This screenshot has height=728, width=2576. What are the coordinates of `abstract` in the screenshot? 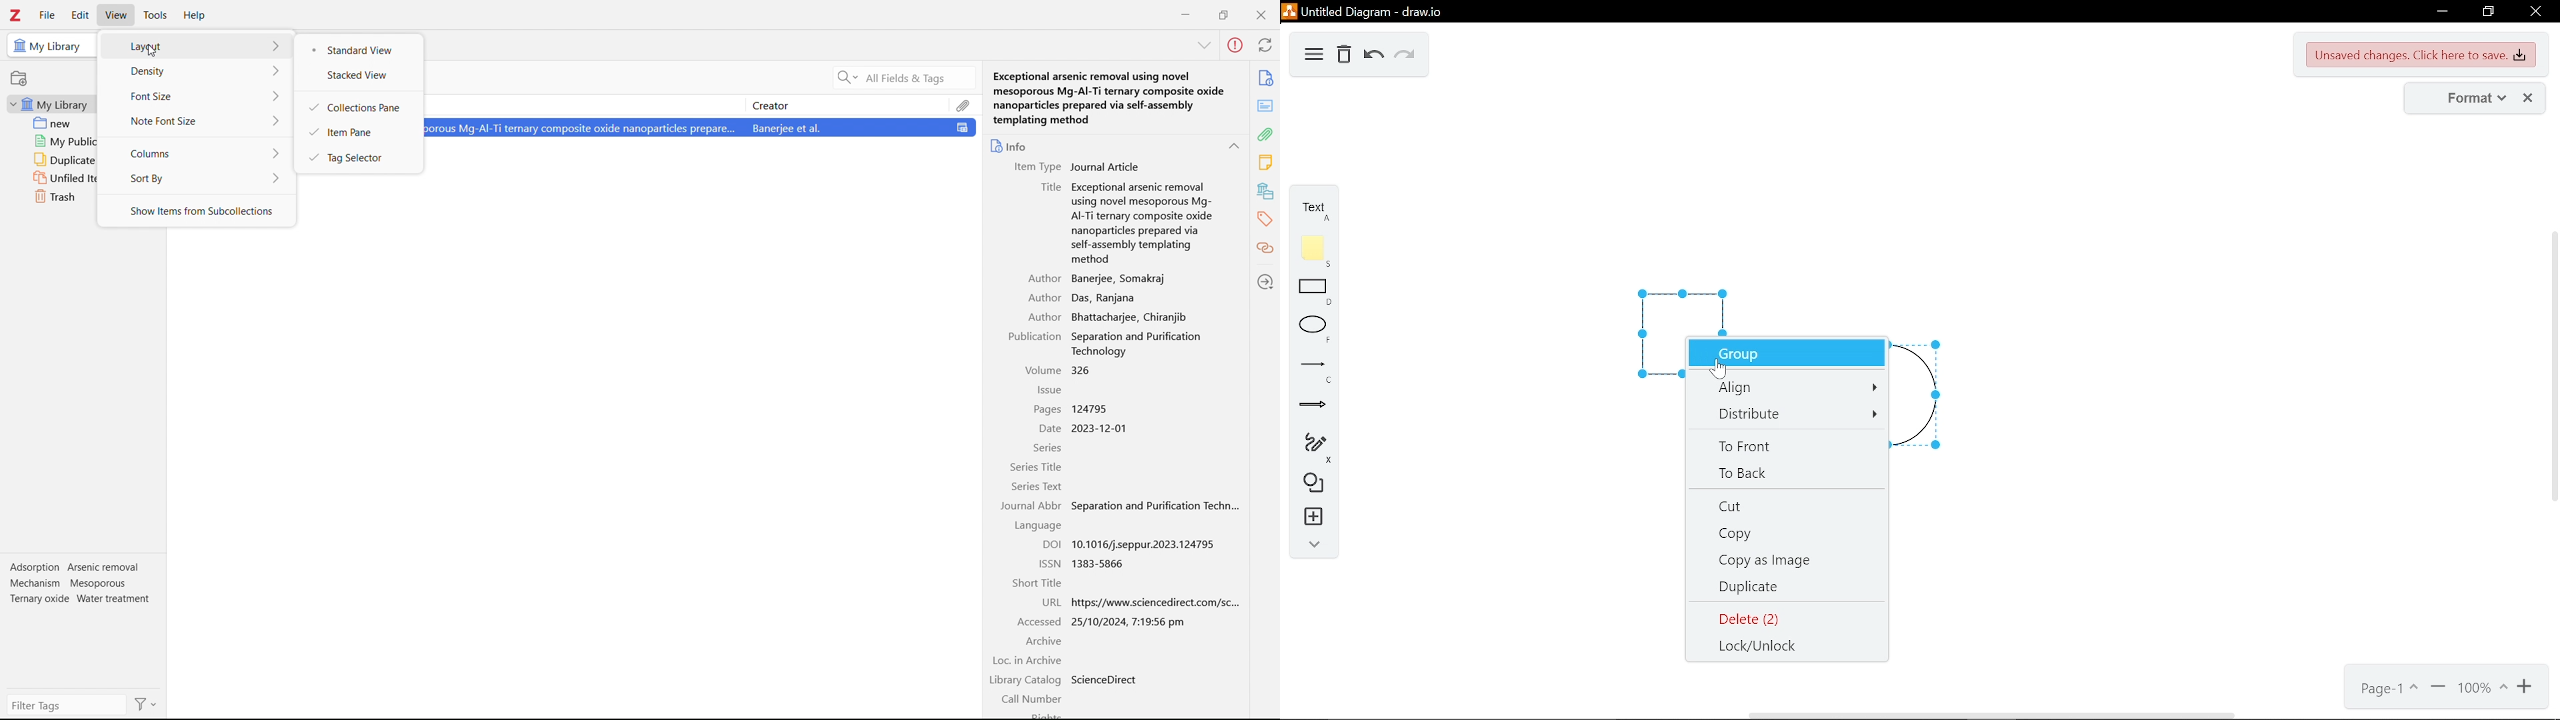 It's located at (1265, 106).